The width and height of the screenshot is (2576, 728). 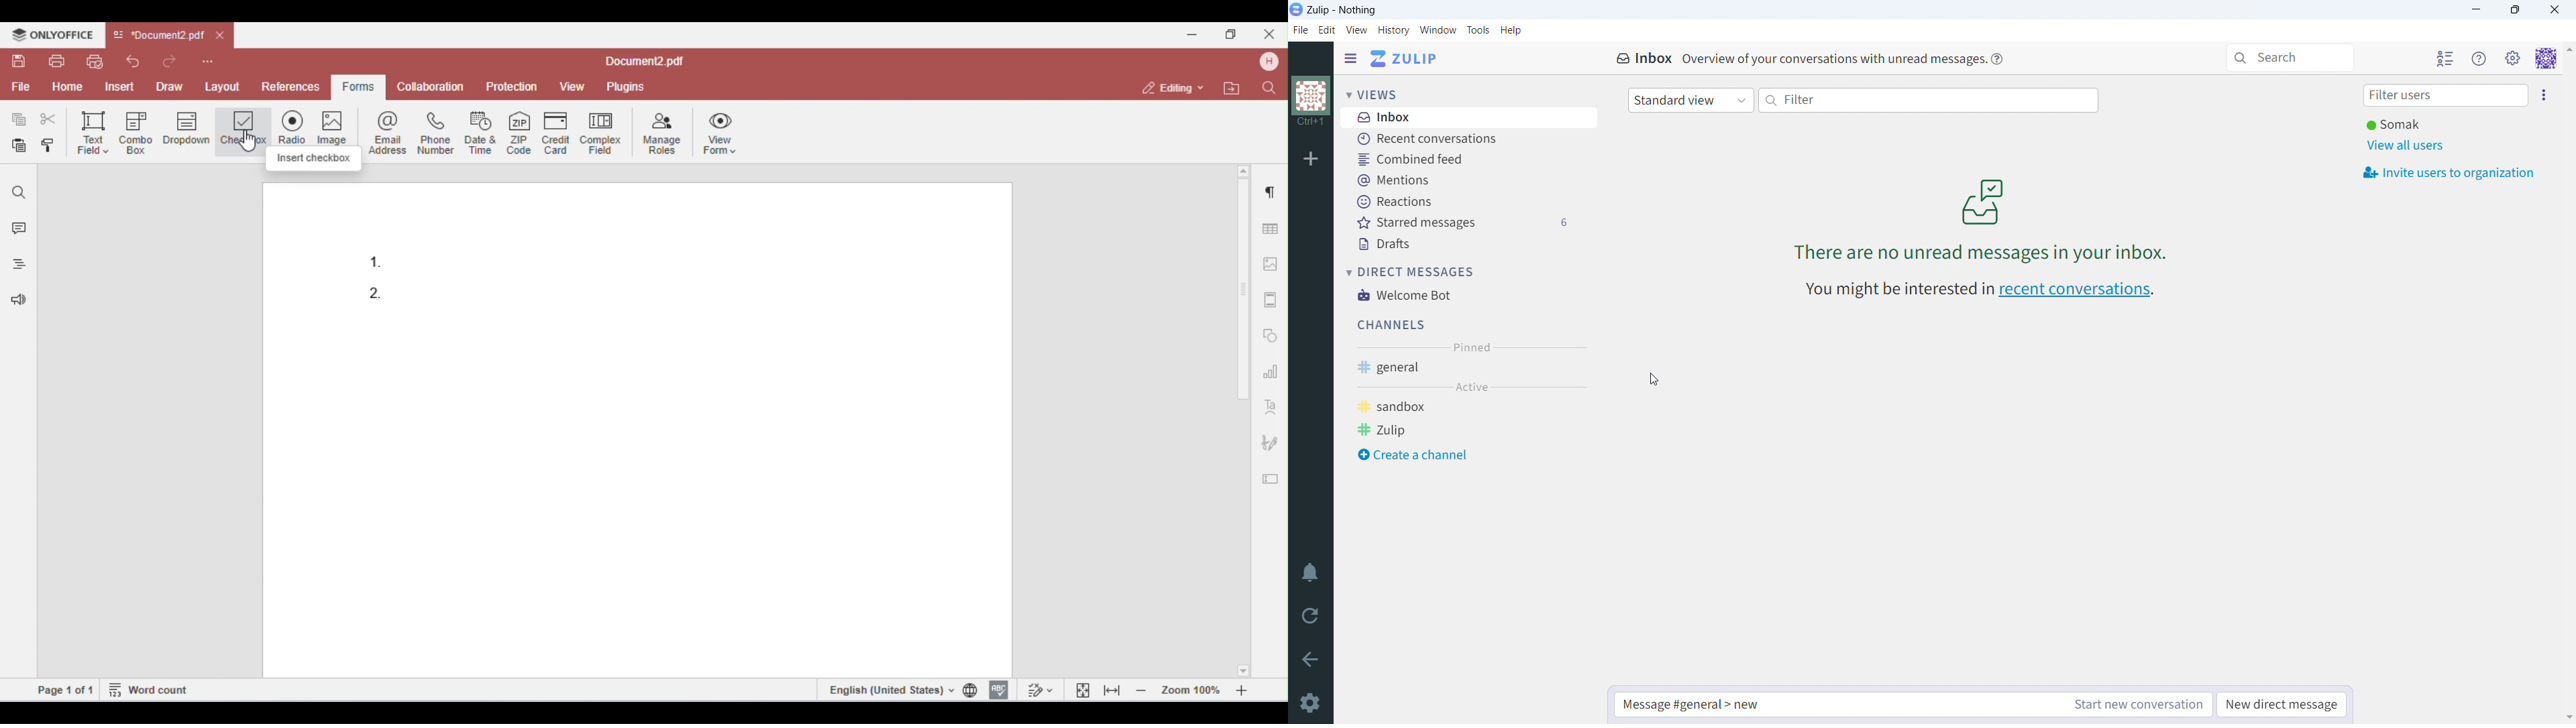 I want to click on image, so click(x=1982, y=200).